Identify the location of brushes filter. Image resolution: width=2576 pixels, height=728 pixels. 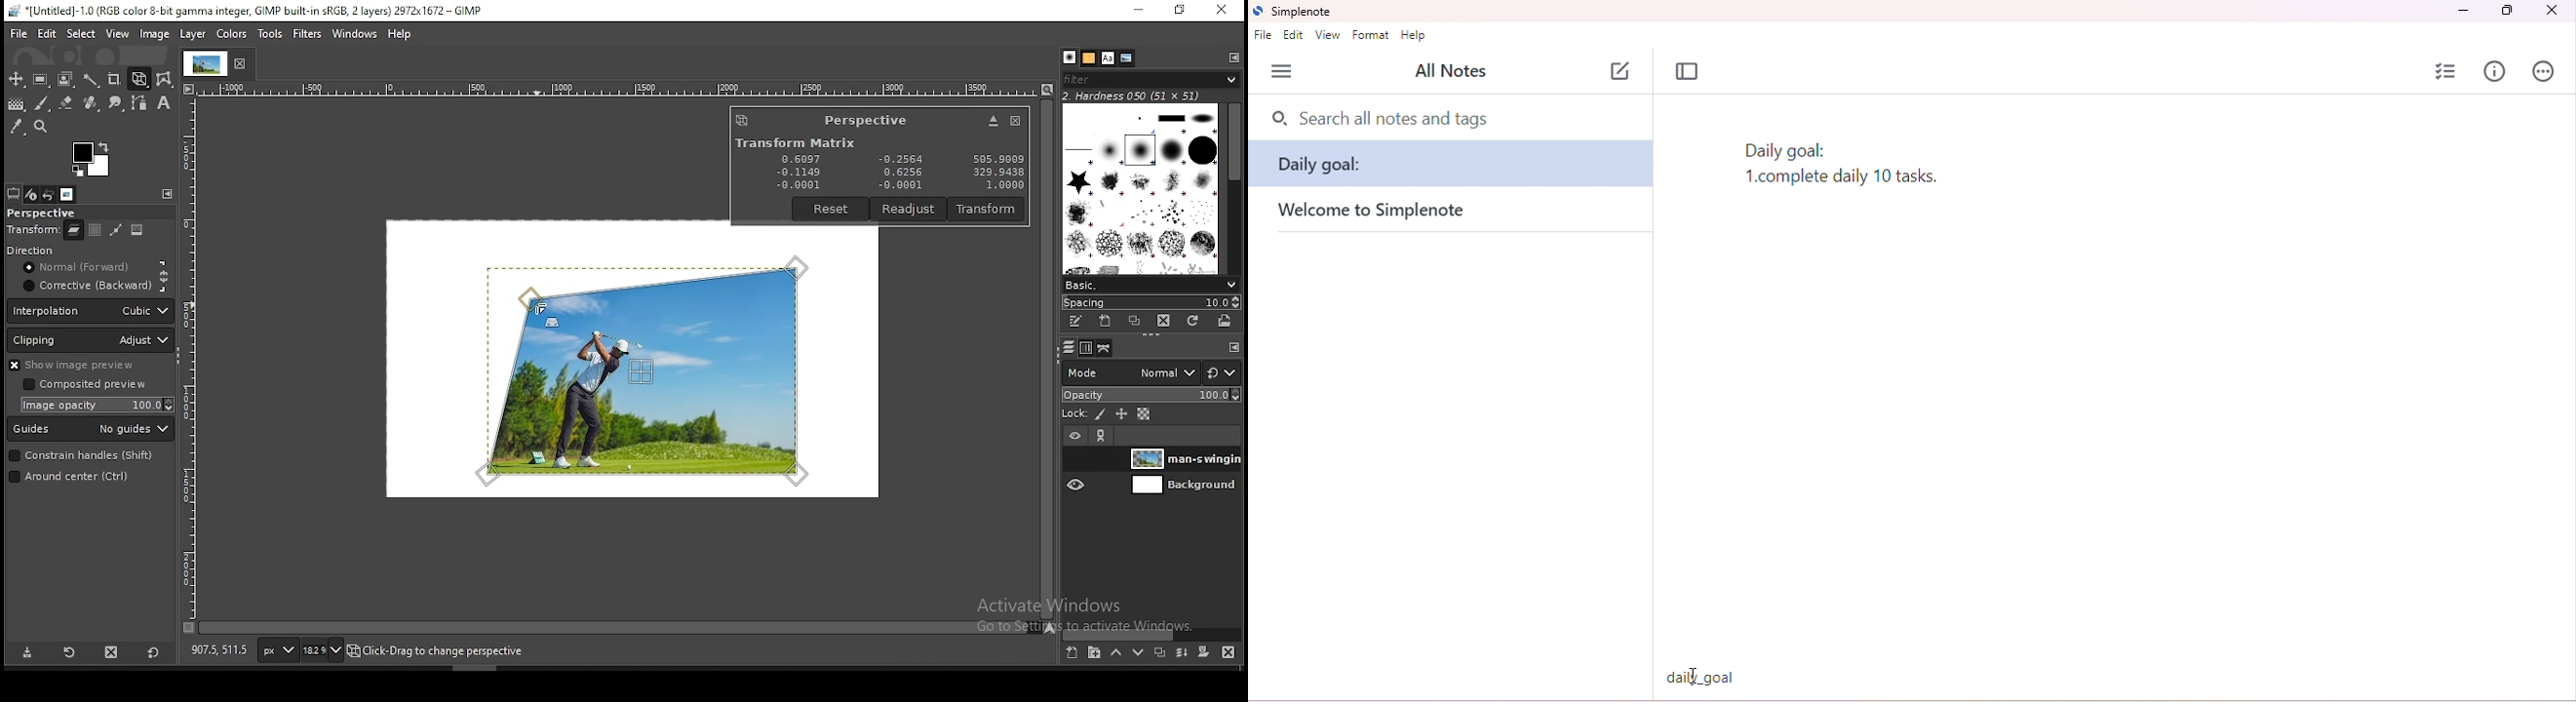
(1151, 79).